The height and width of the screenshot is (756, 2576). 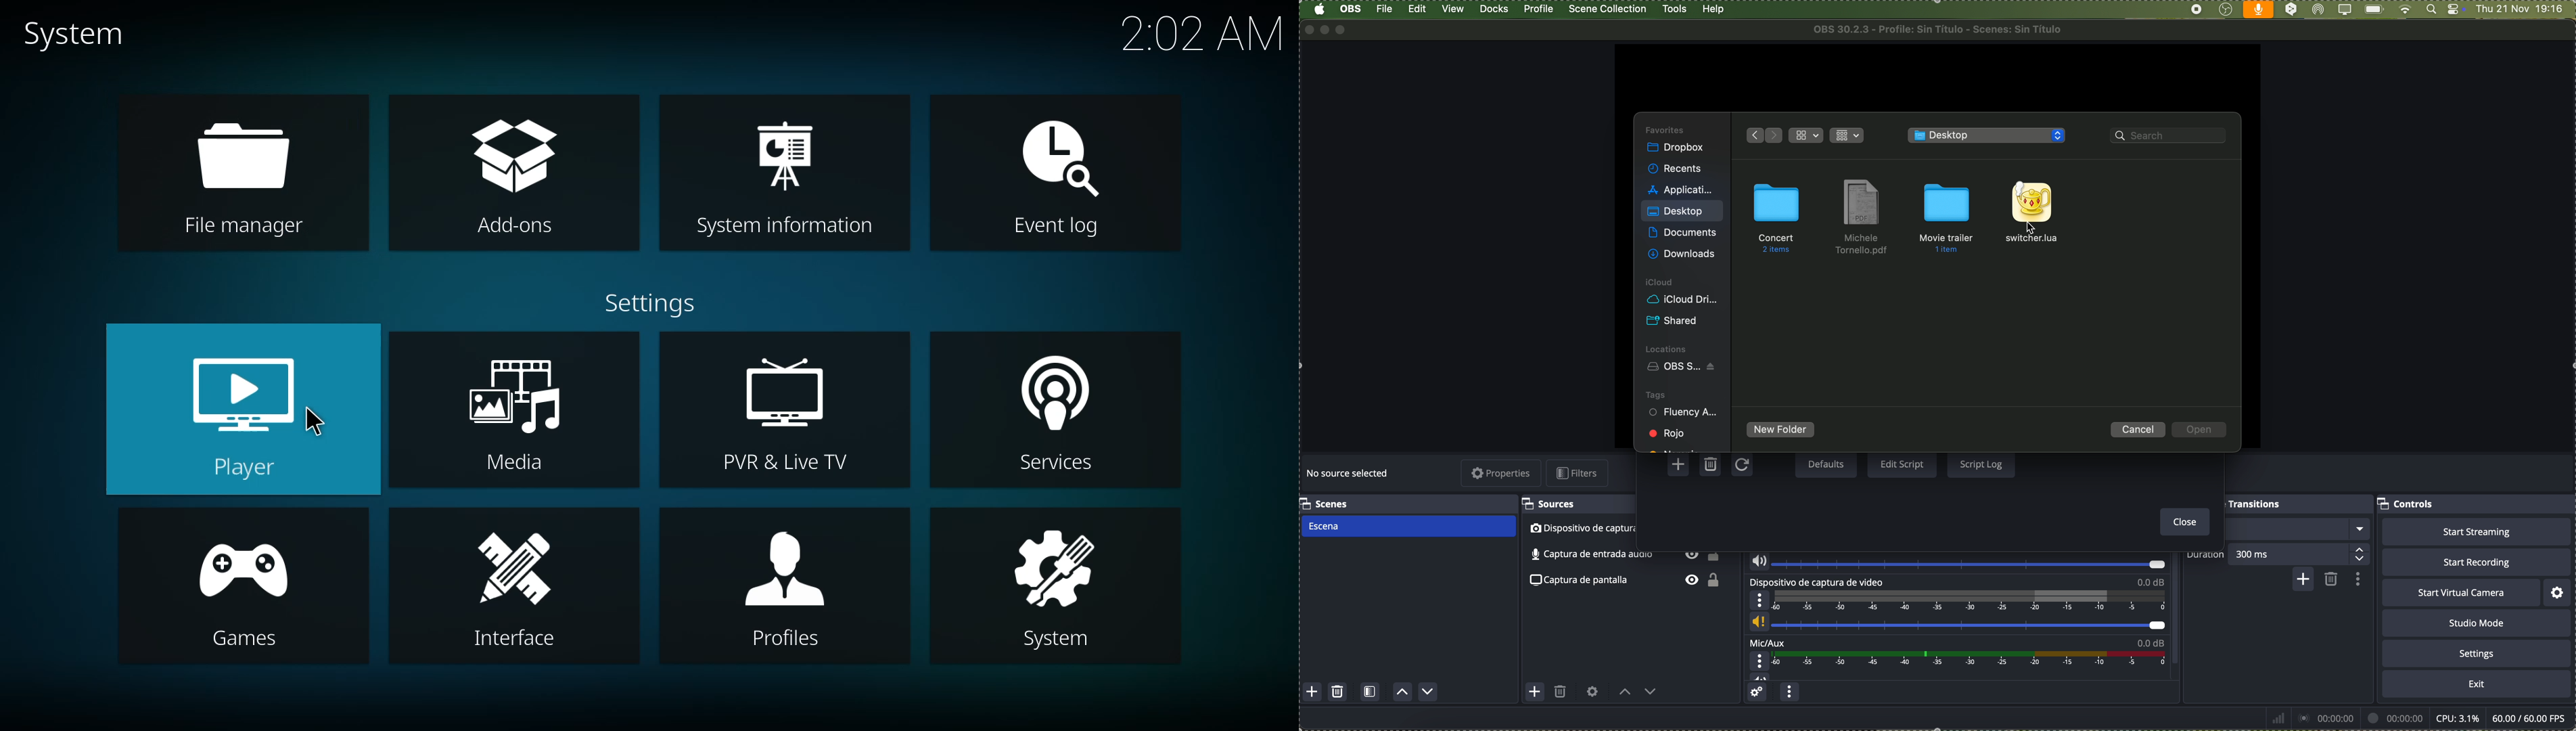 I want to click on file manager, so click(x=246, y=174).